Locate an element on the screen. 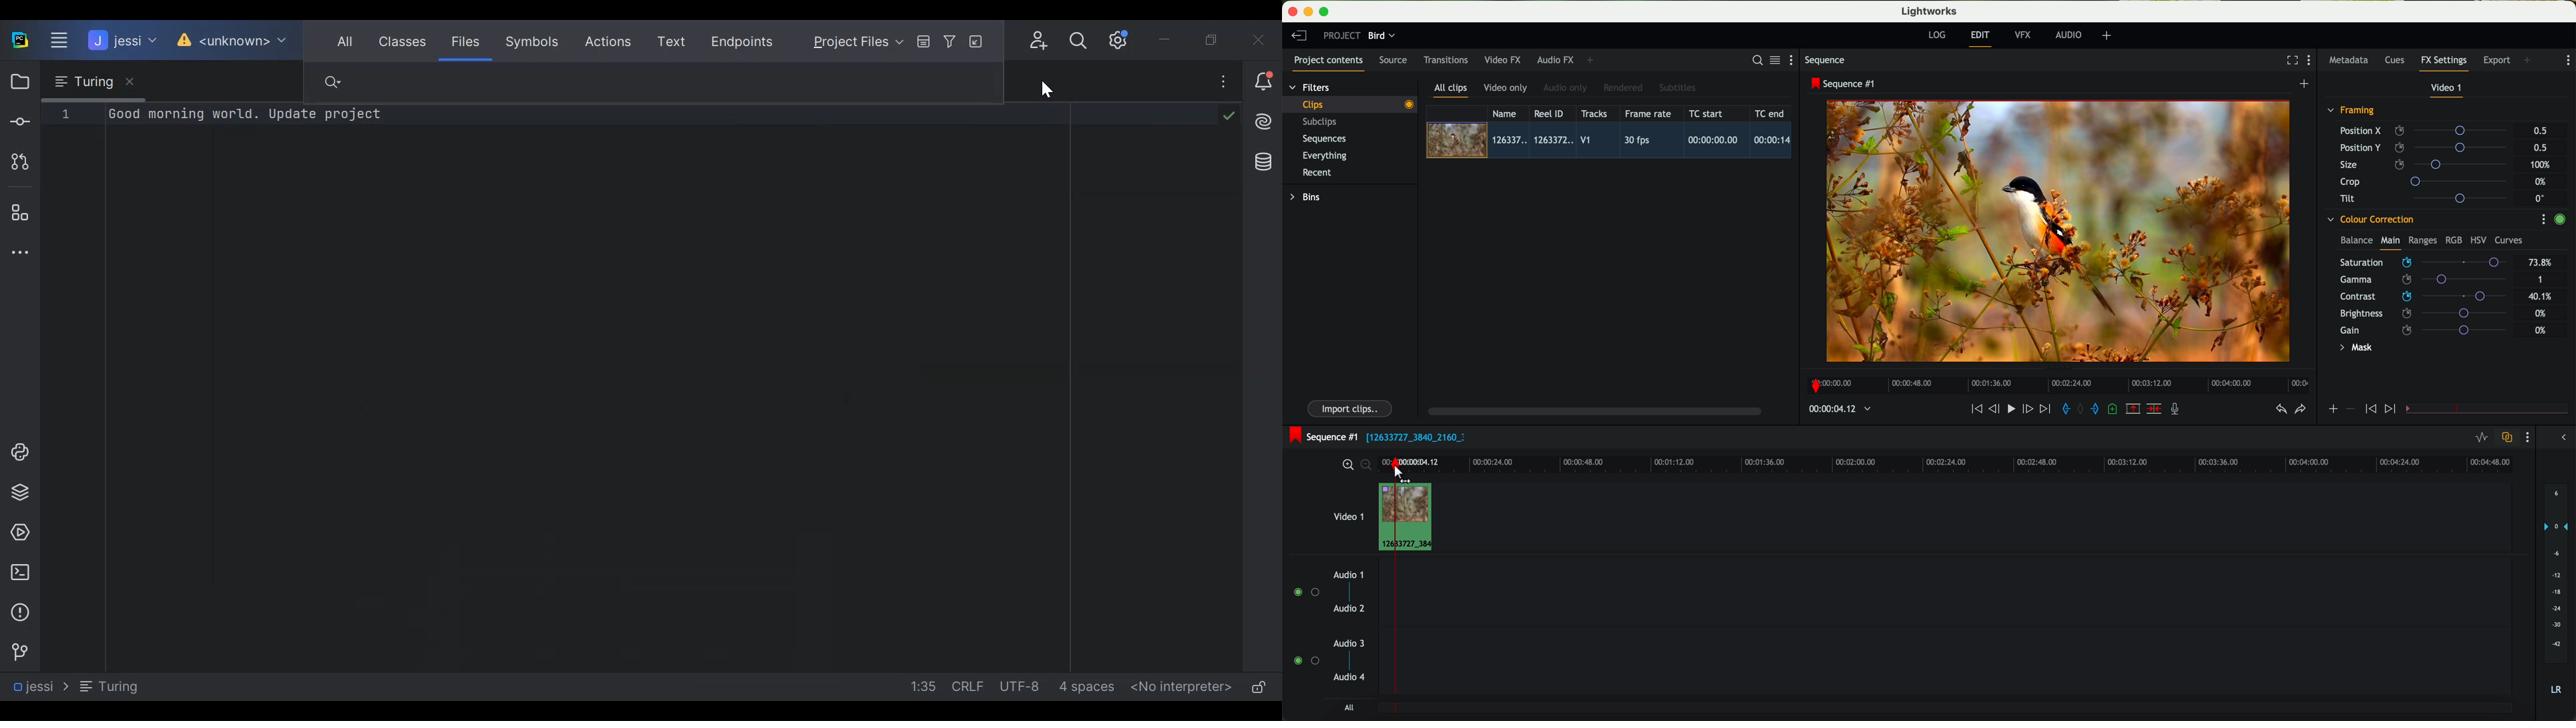 The width and height of the screenshot is (2576, 728). colour correction is located at coordinates (2369, 220).